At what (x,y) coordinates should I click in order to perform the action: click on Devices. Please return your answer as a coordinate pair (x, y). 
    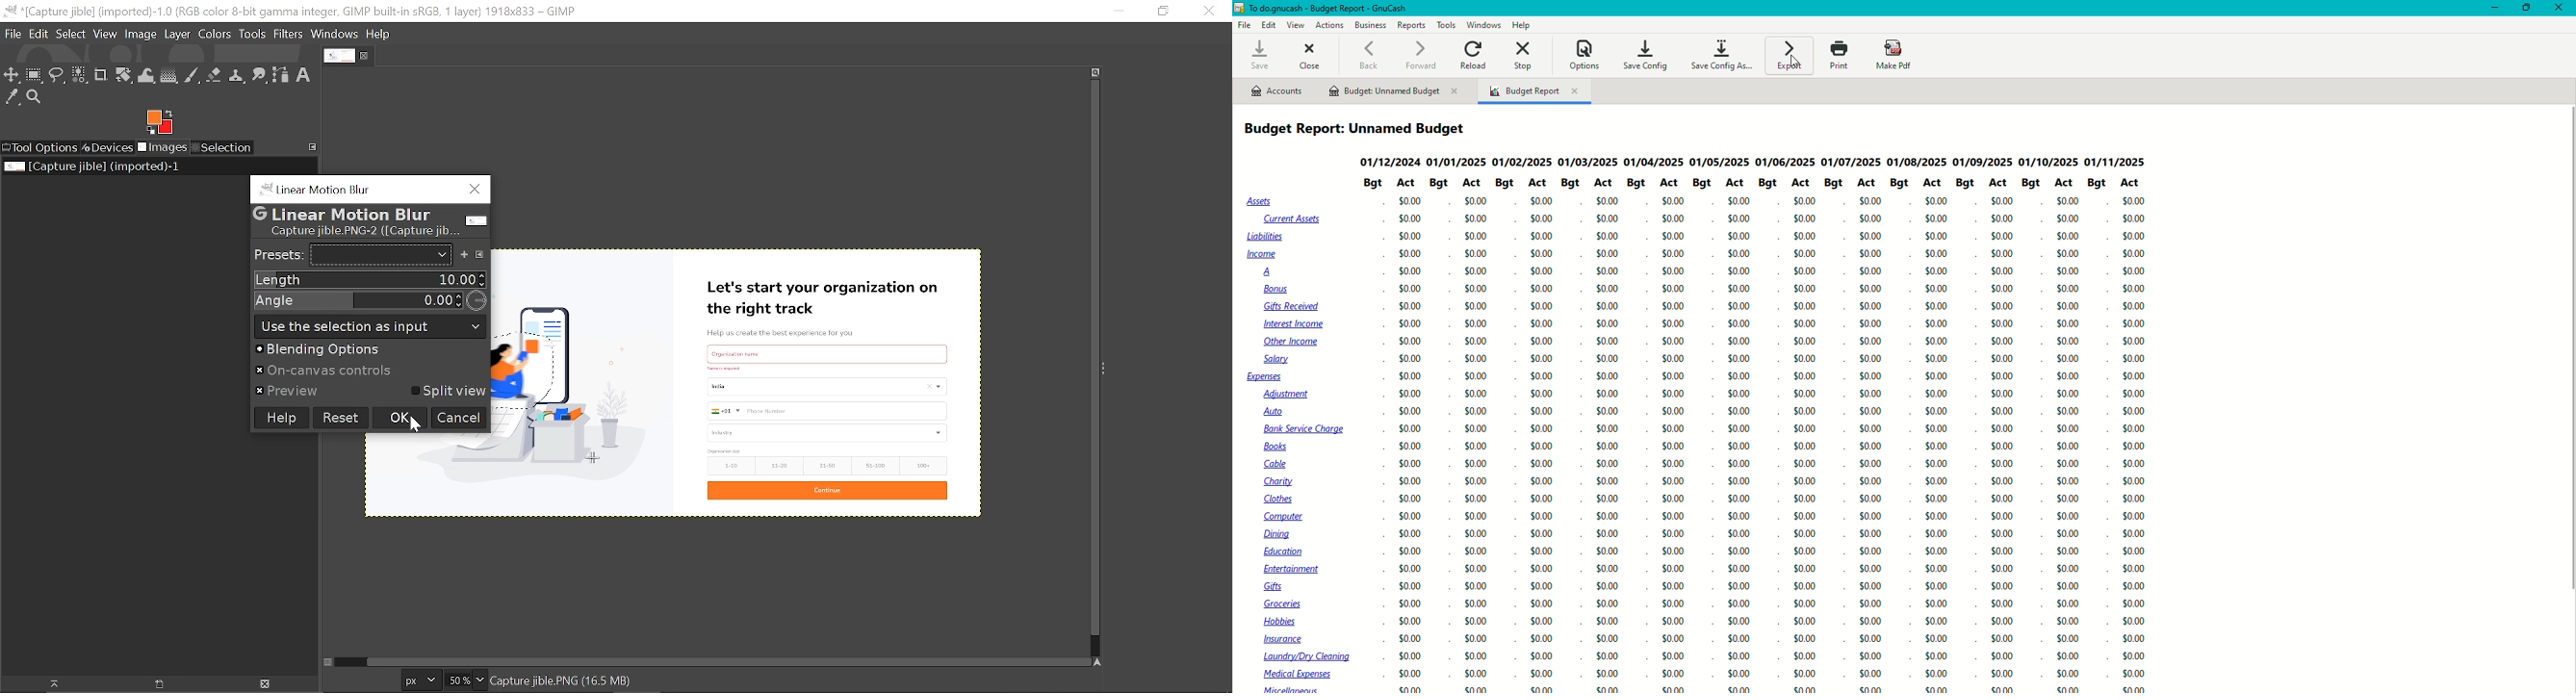
    Looking at the image, I should click on (108, 146).